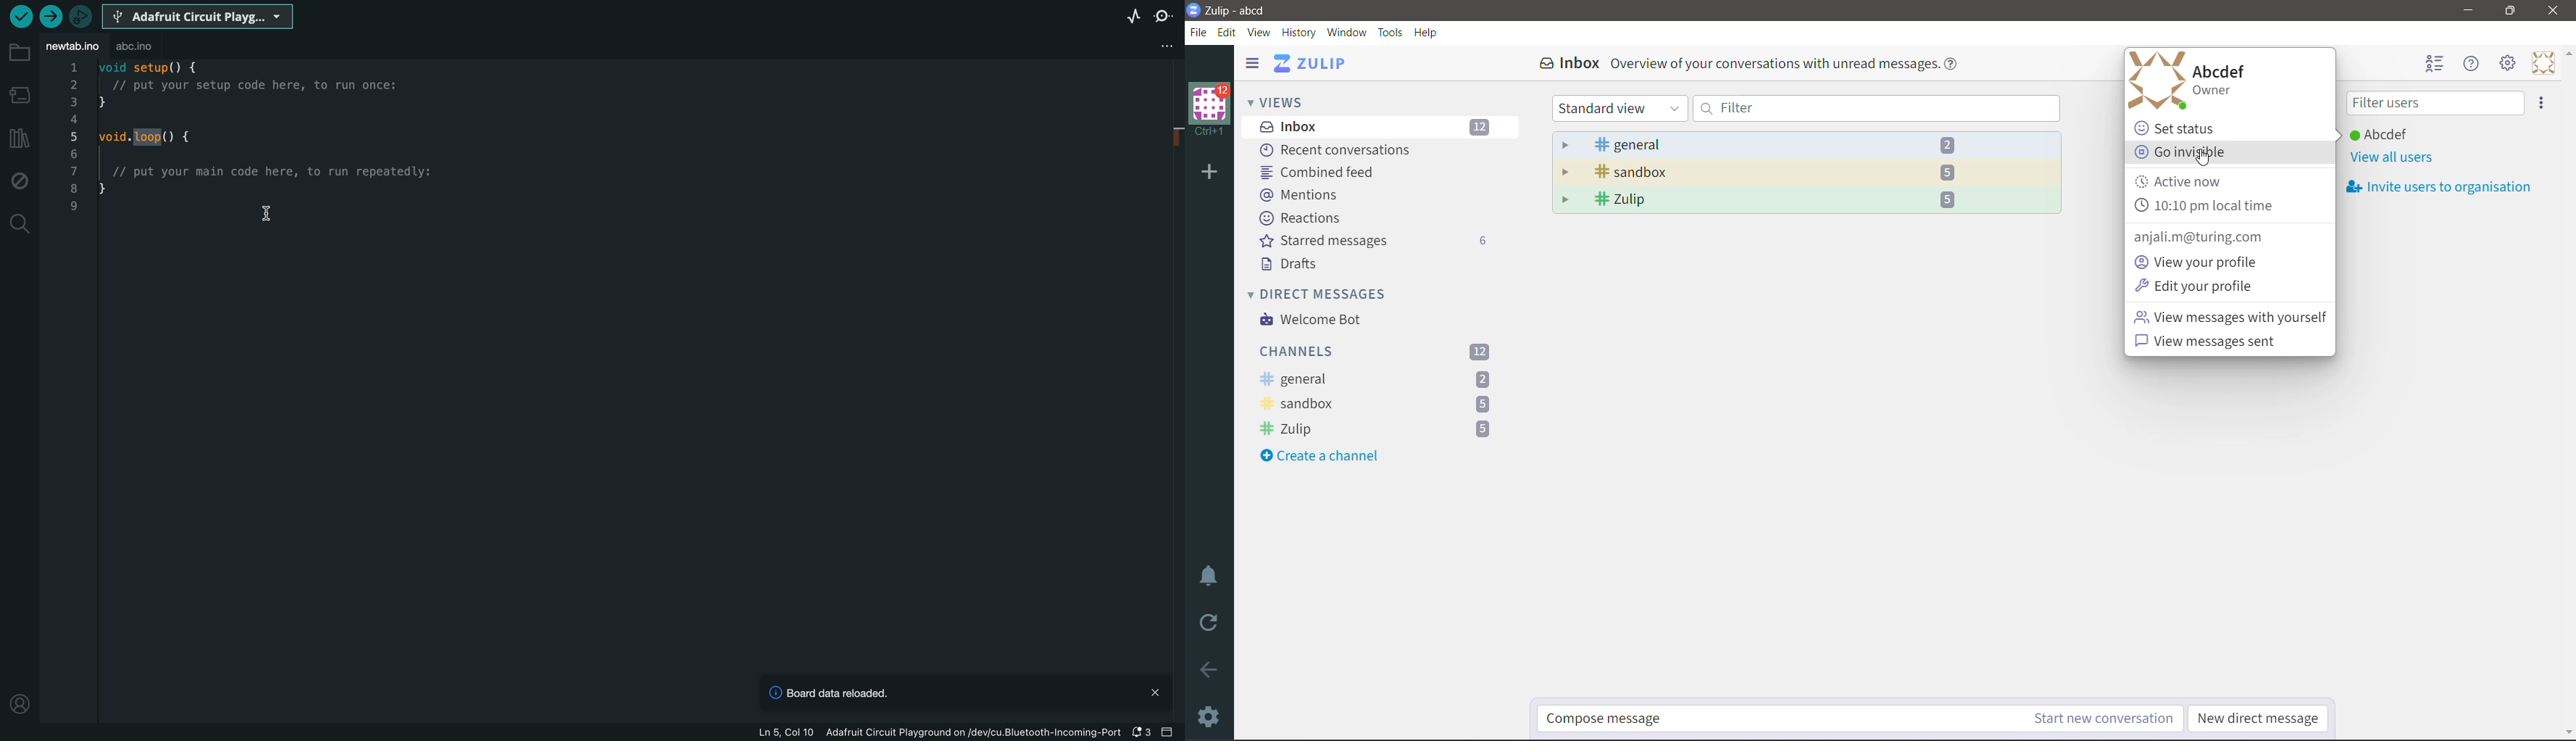 Image resolution: width=2576 pixels, height=756 pixels. Describe the element at coordinates (1199, 31) in the screenshot. I see `File` at that location.